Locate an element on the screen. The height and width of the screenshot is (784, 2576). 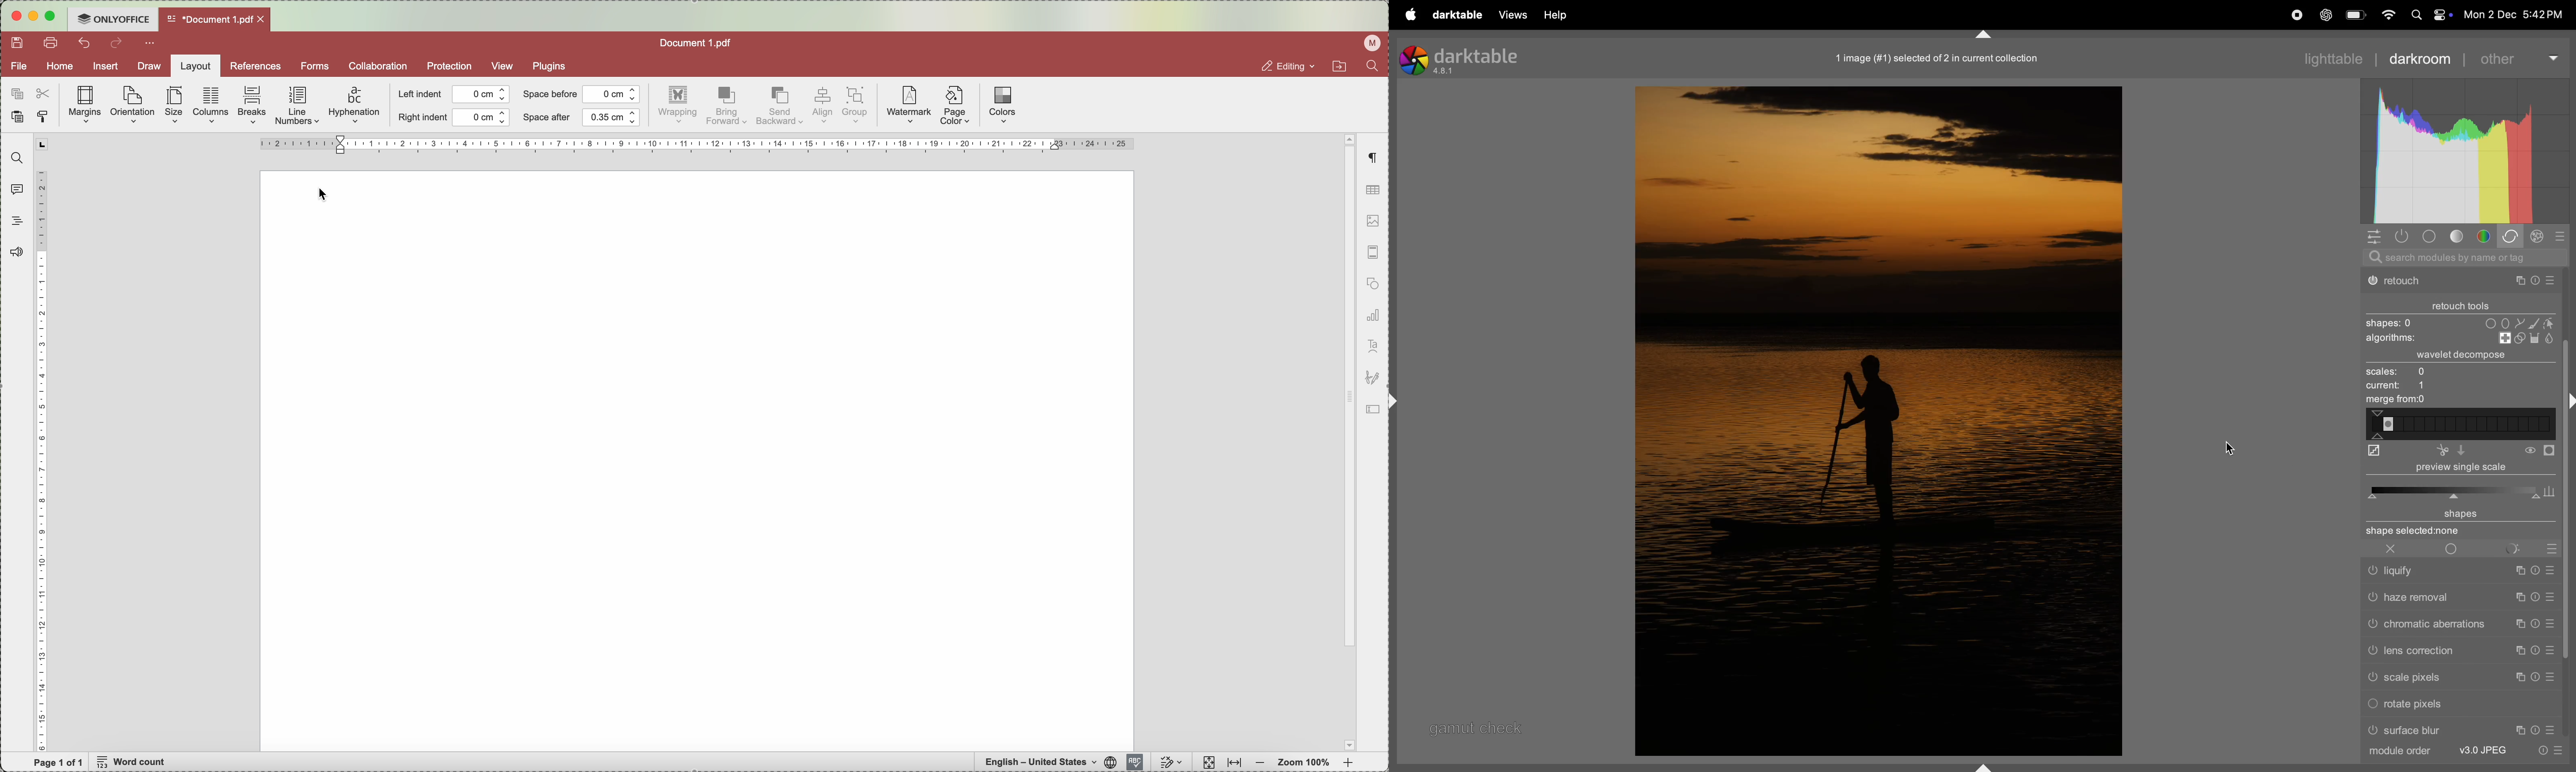
left indent is located at coordinates (455, 95).